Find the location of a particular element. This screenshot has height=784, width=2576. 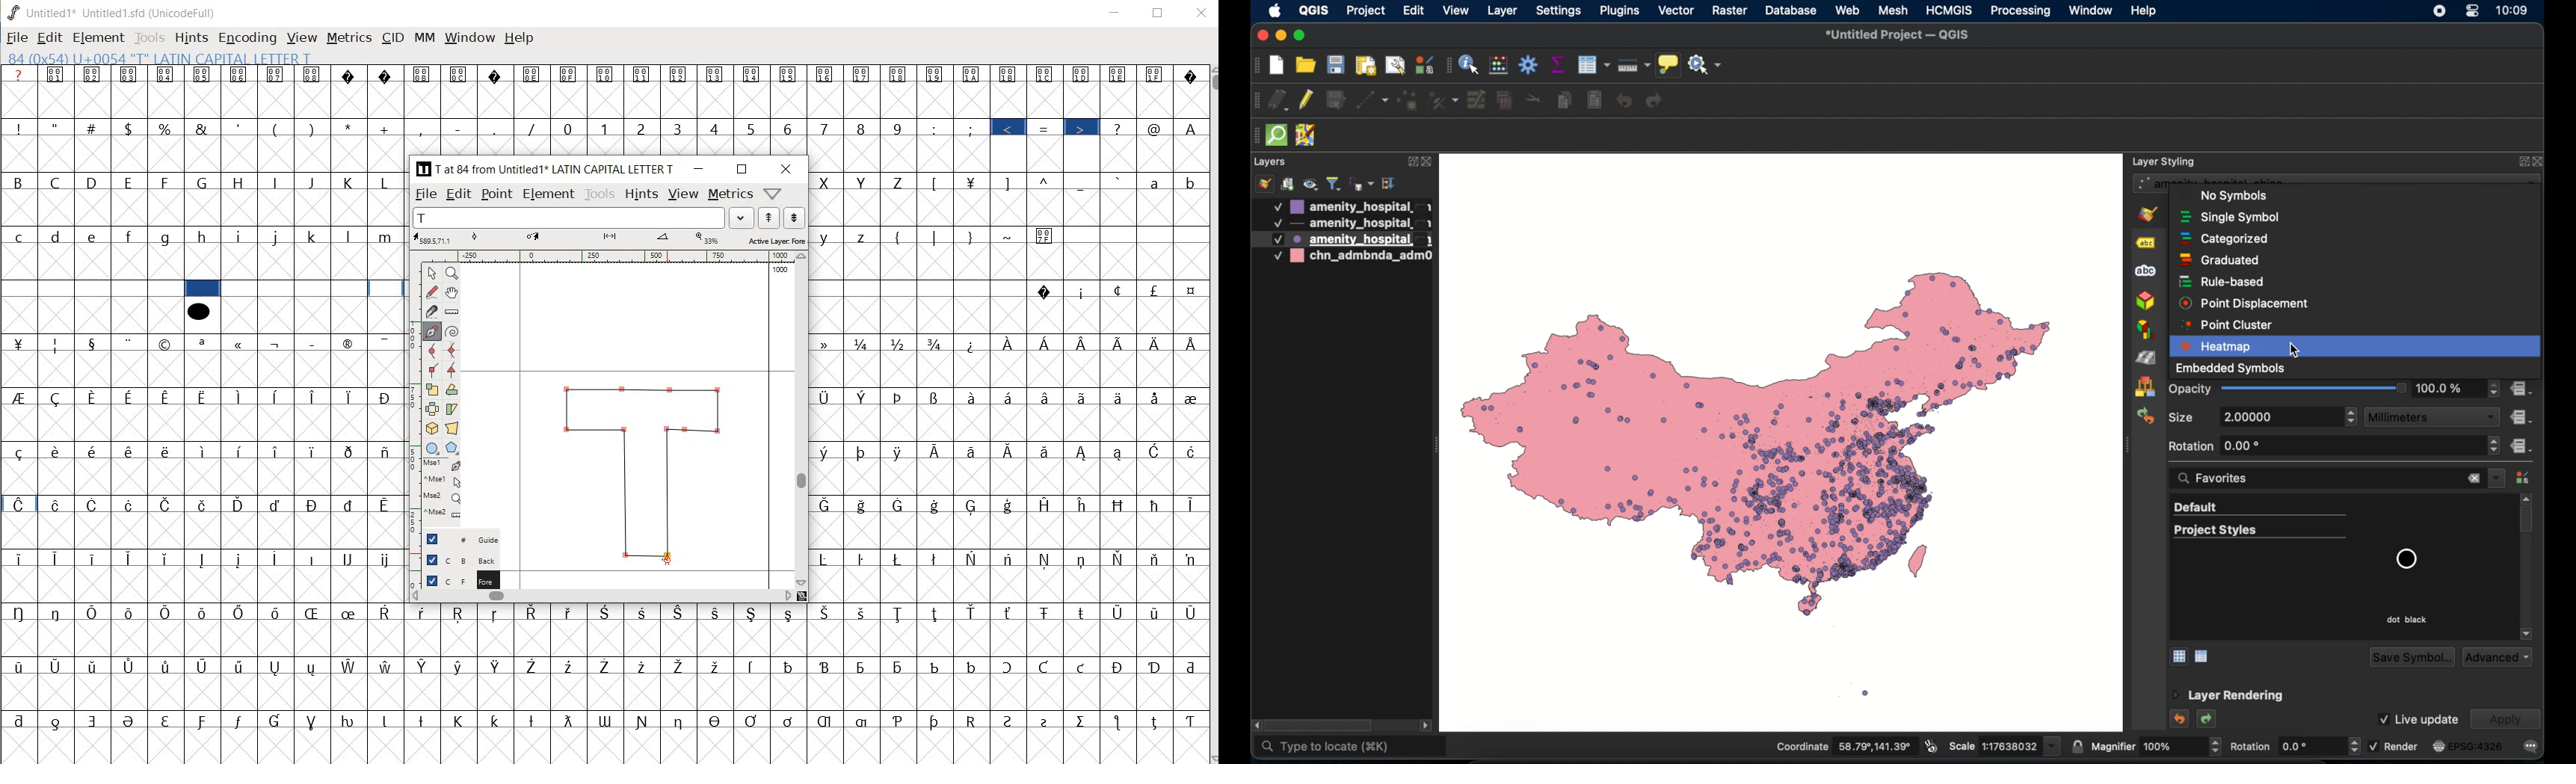

Symbol is located at coordinates (351, 75).